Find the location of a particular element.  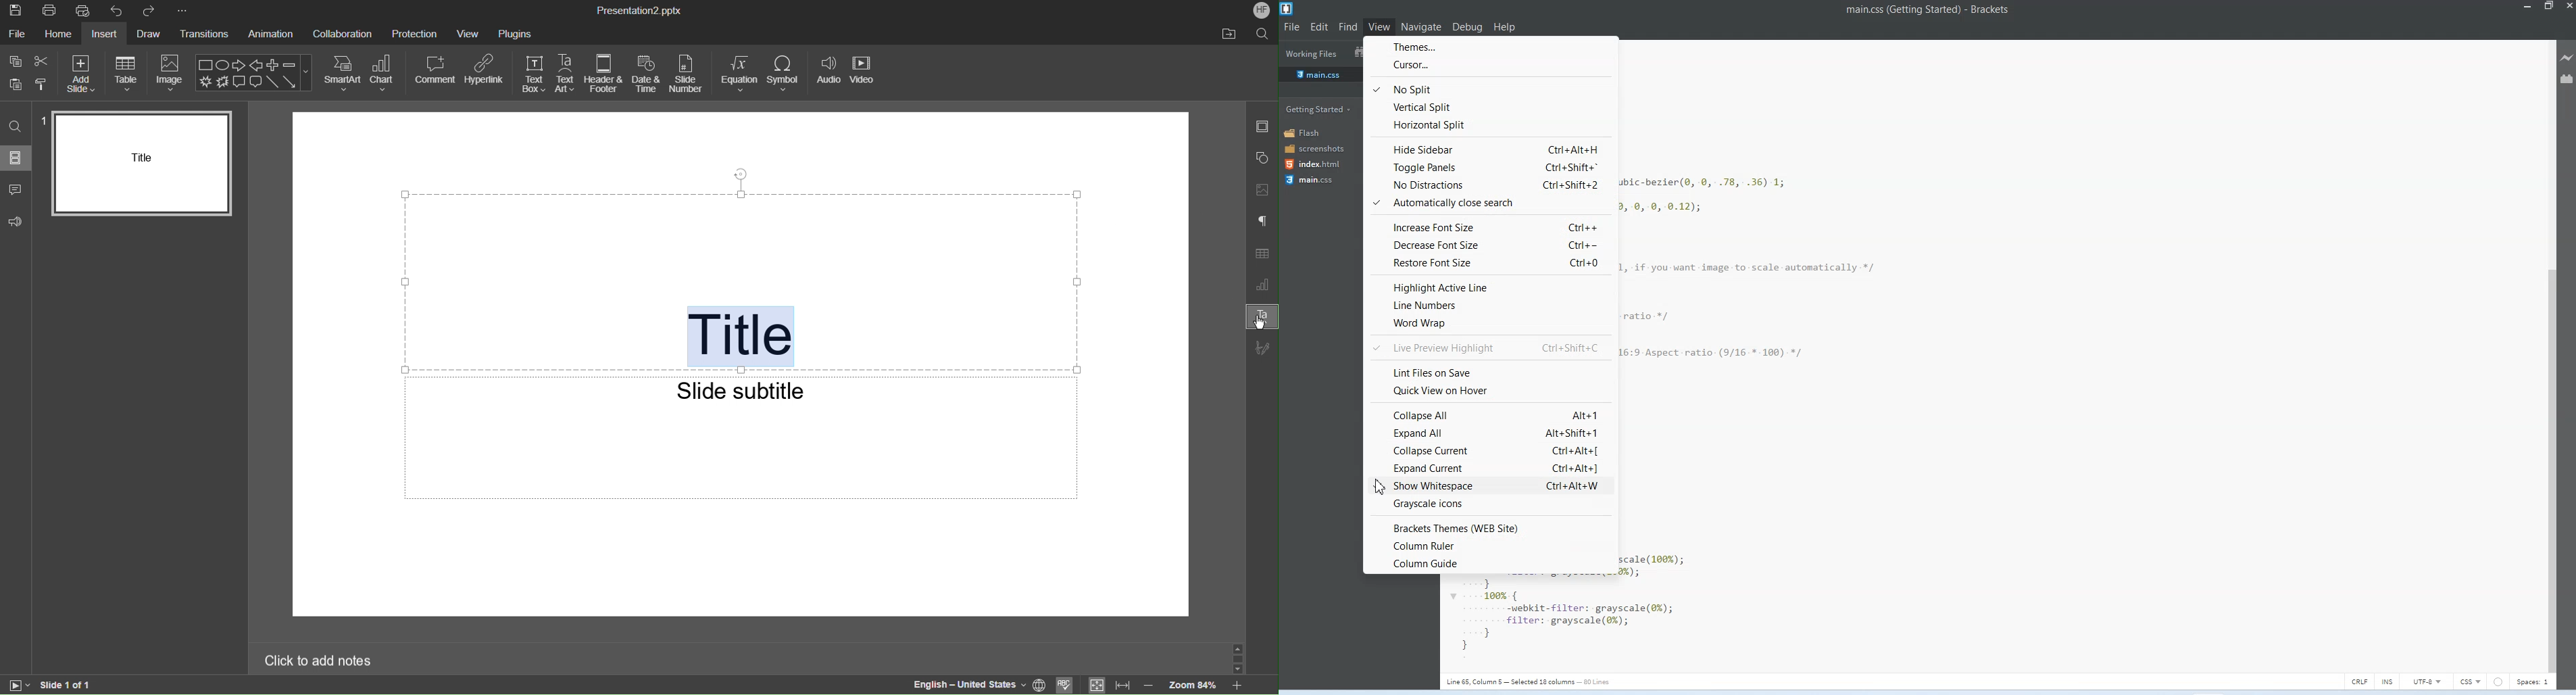

fit to width is located at coordinates (1122, 685).